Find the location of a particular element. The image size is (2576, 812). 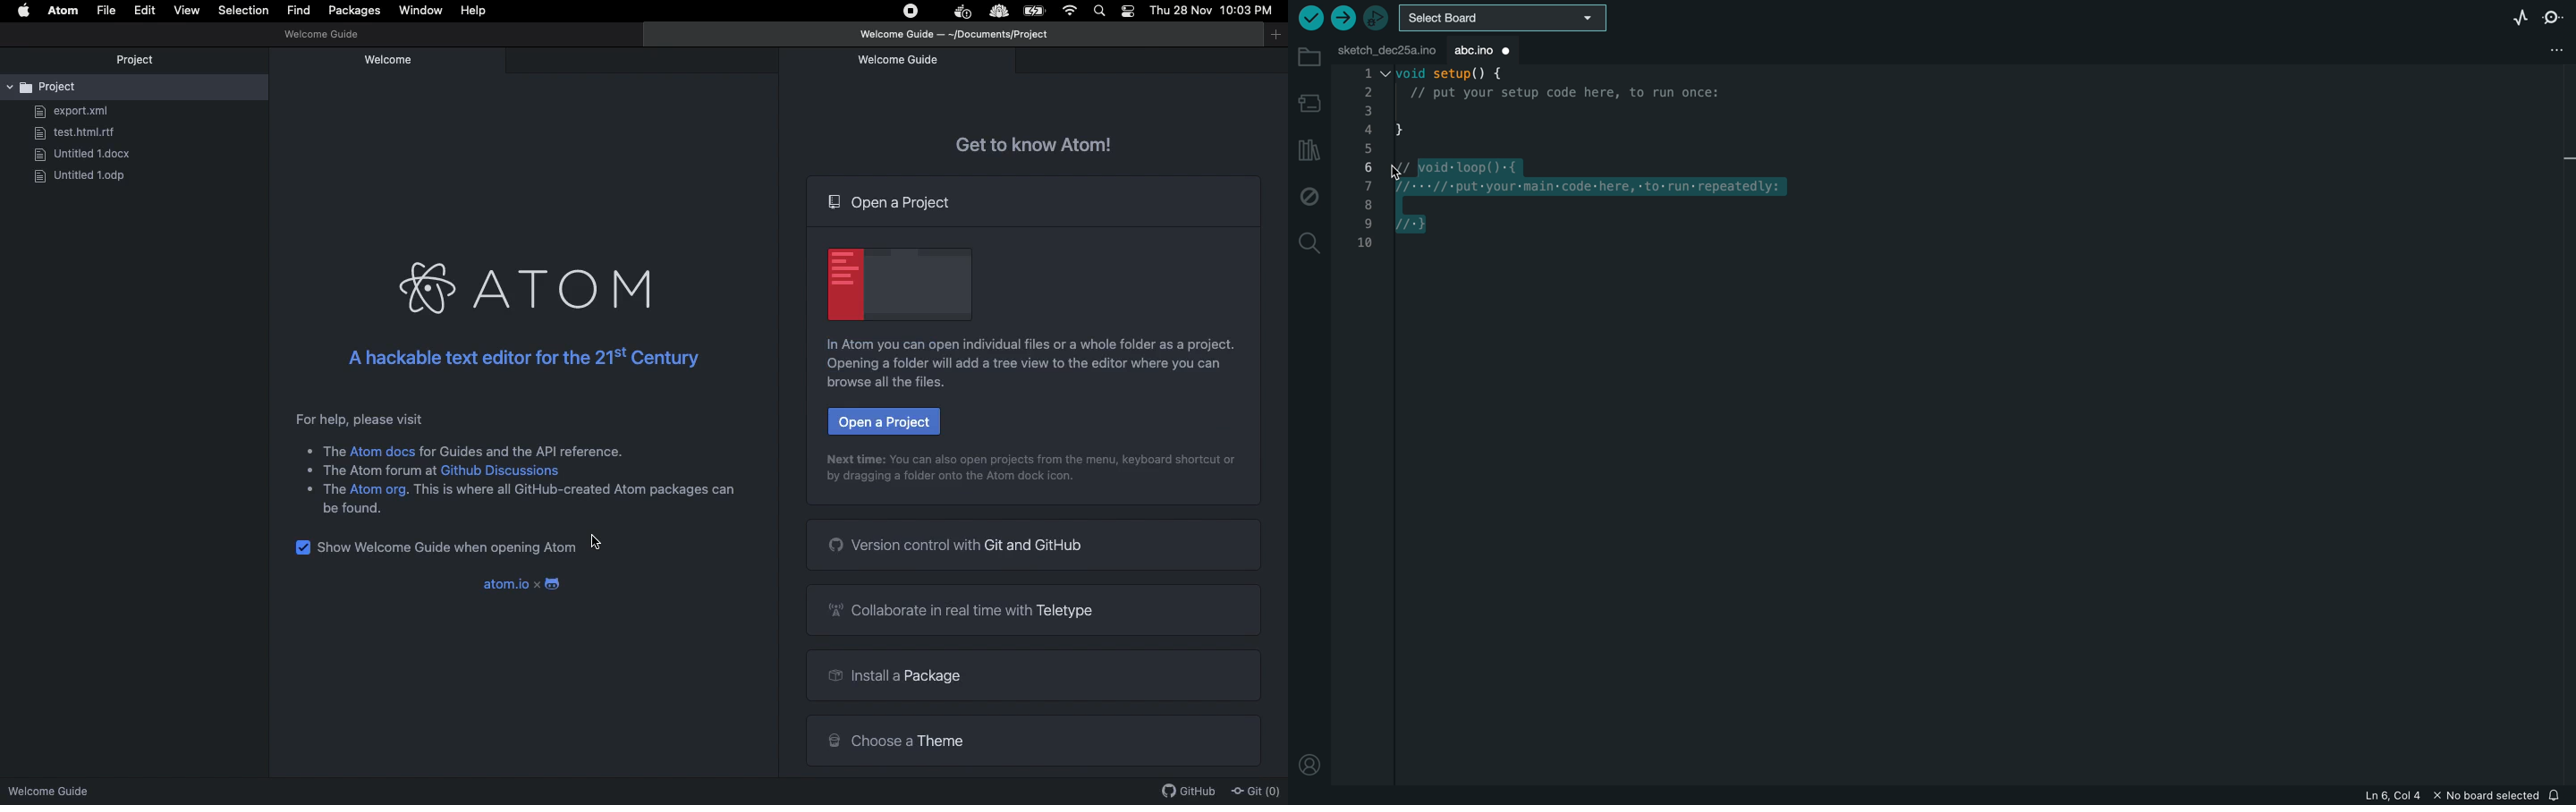

Time is located at coordinates (1250, 12).